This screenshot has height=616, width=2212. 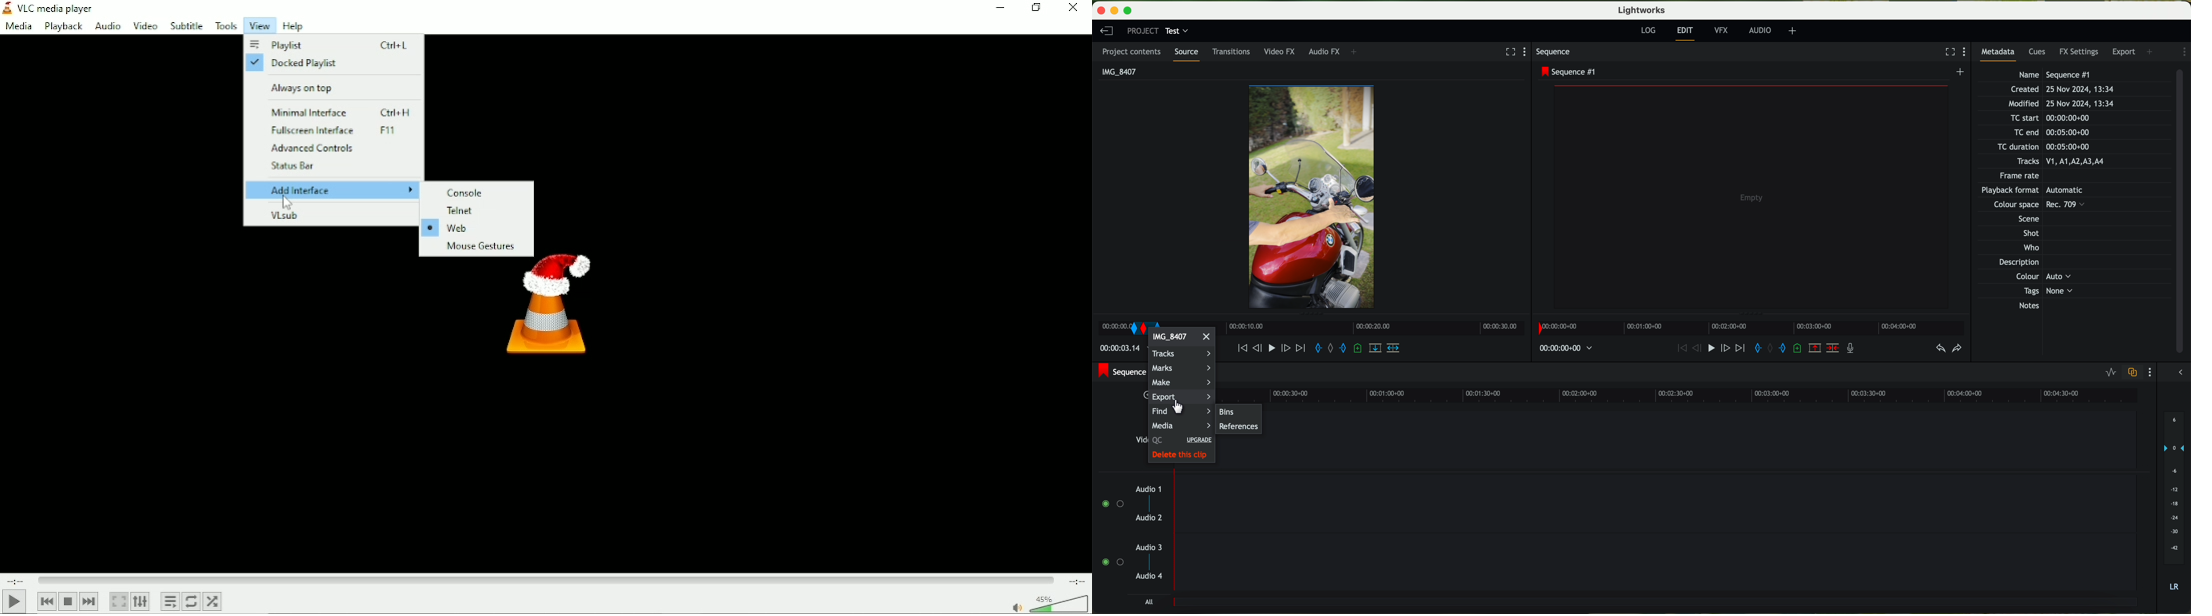 What do you see at coordinates (2025, 218) in the screenshot?
I see `` at bounding box center [2025, 218].